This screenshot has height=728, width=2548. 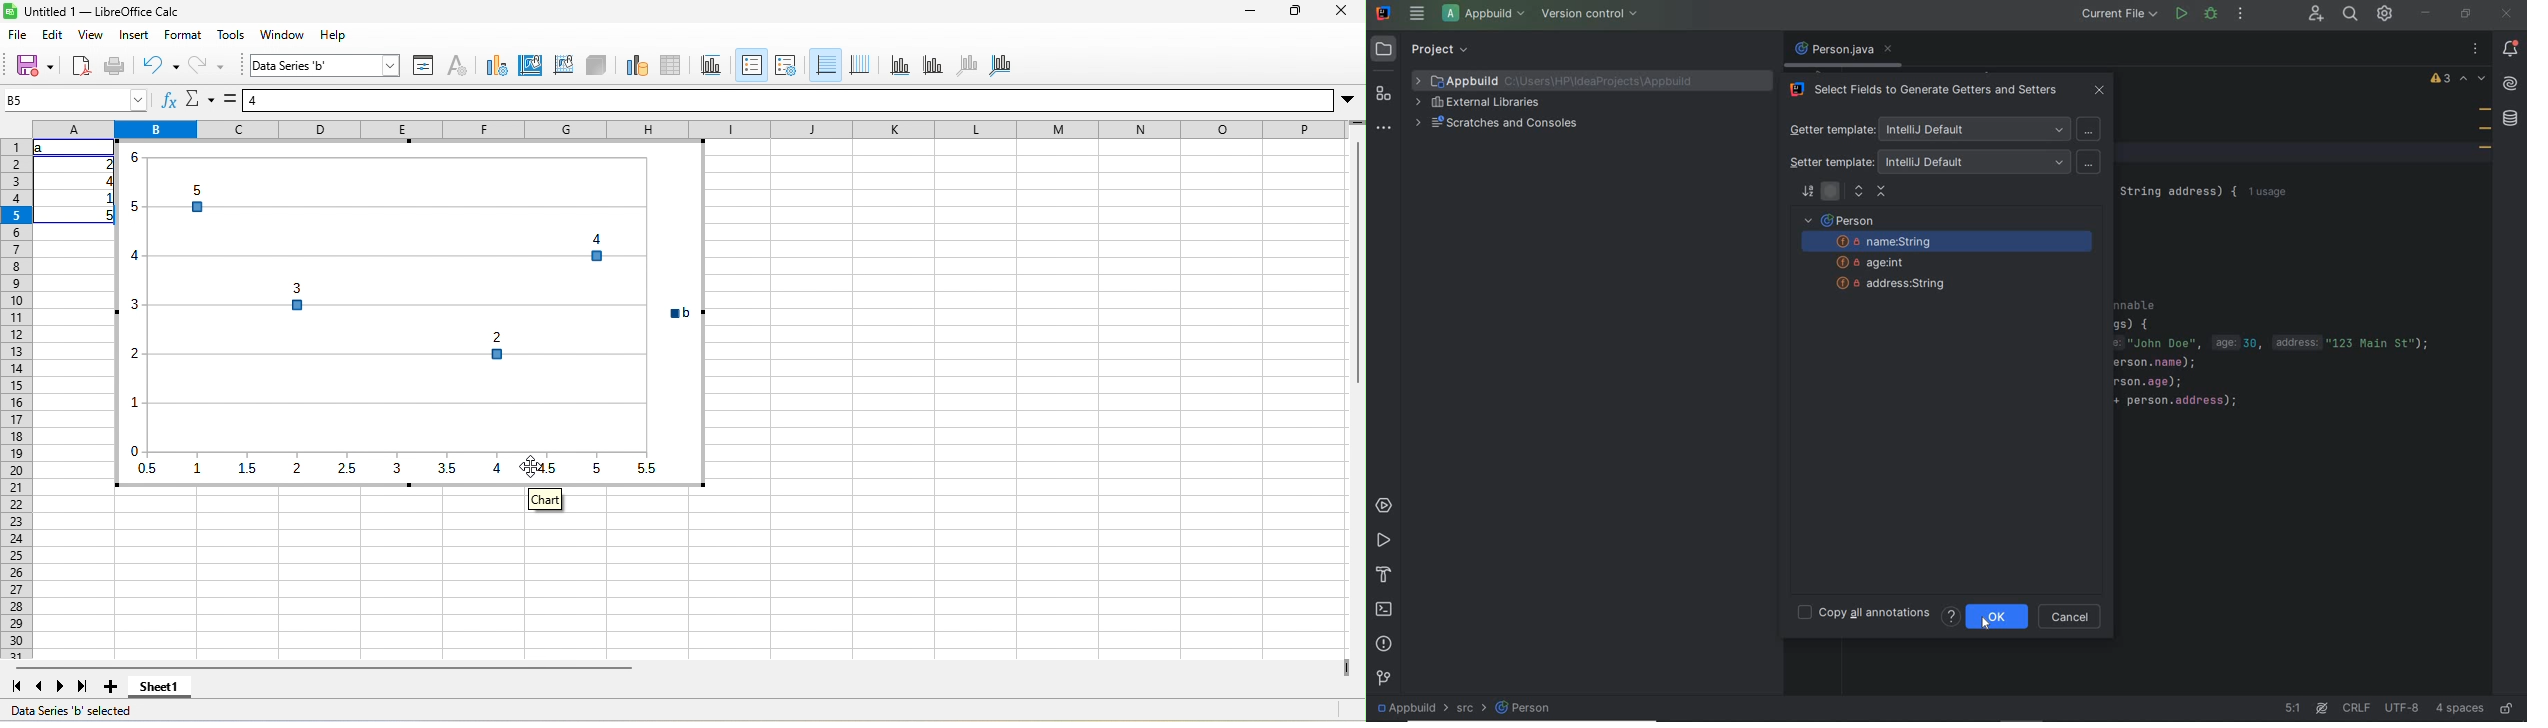 What do you see at coordinates (183, 35) in the screenshot?
I see `format` at bounding box center [183, 35].